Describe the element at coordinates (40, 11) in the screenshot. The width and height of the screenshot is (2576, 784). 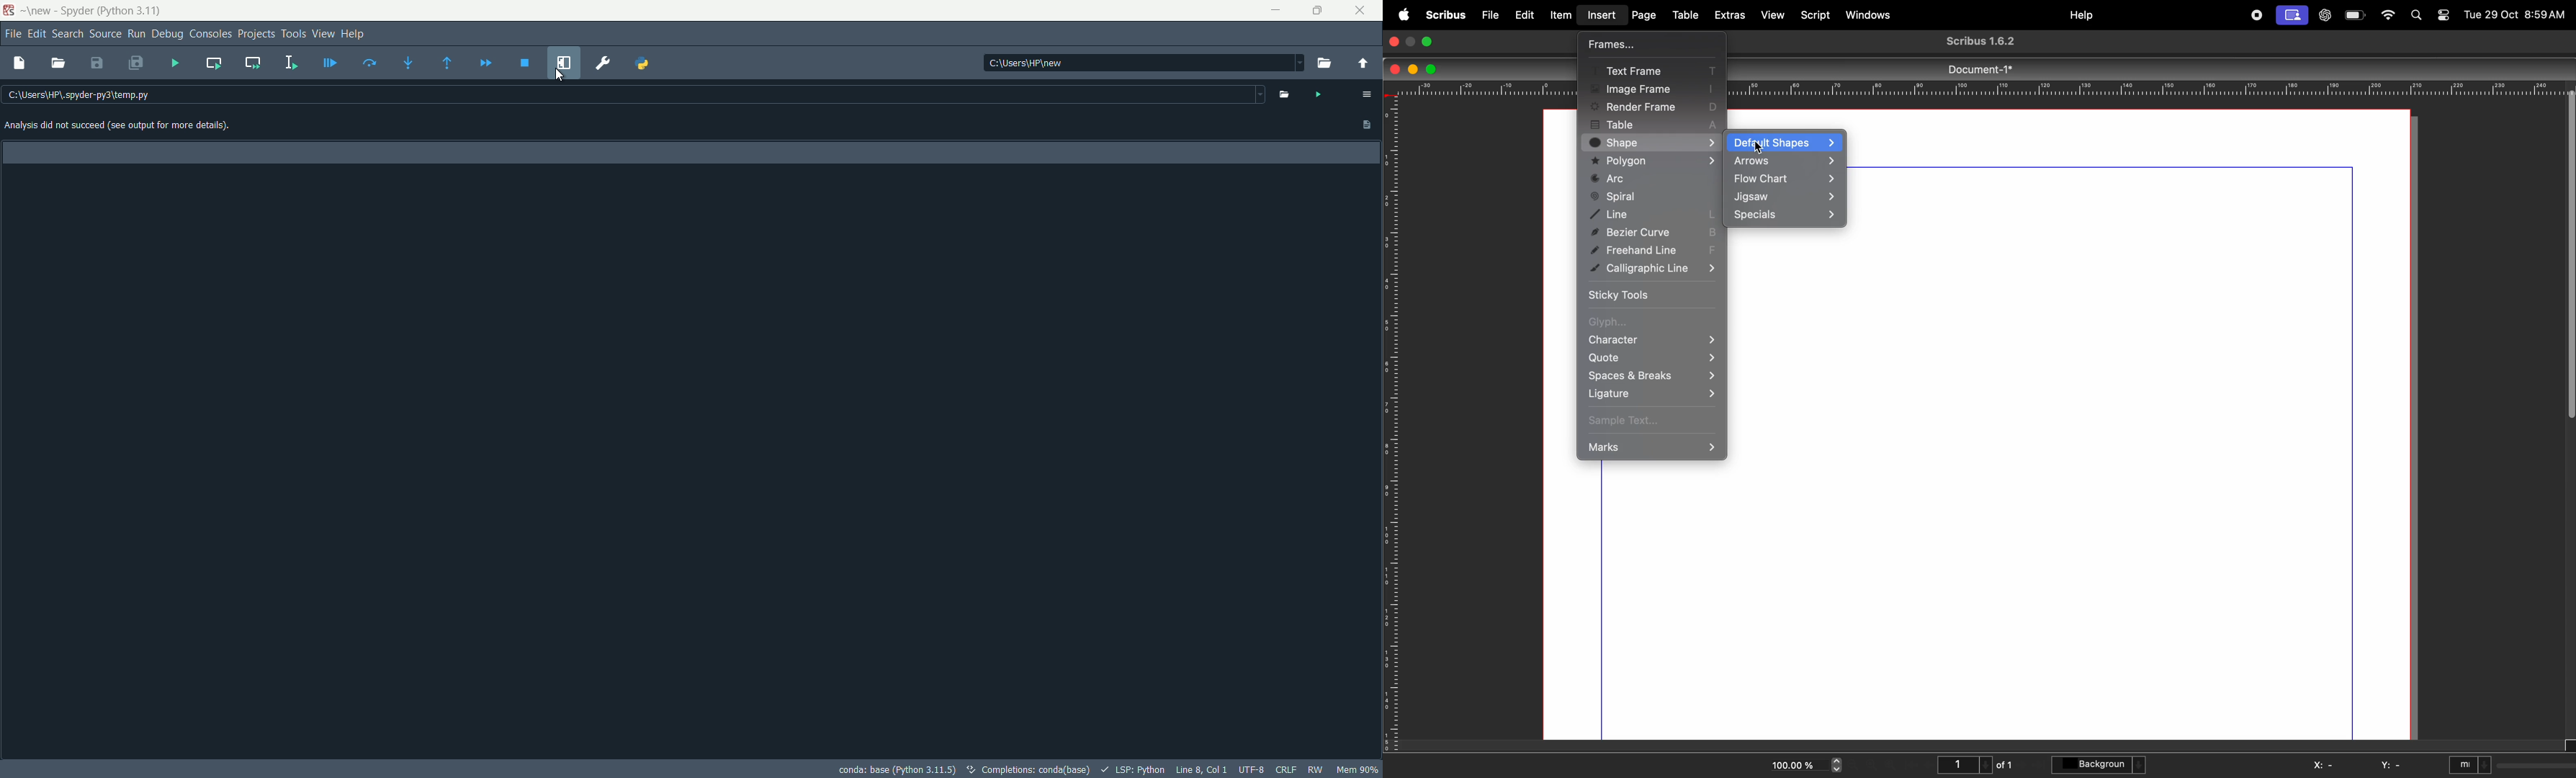
I see `new` at that location.